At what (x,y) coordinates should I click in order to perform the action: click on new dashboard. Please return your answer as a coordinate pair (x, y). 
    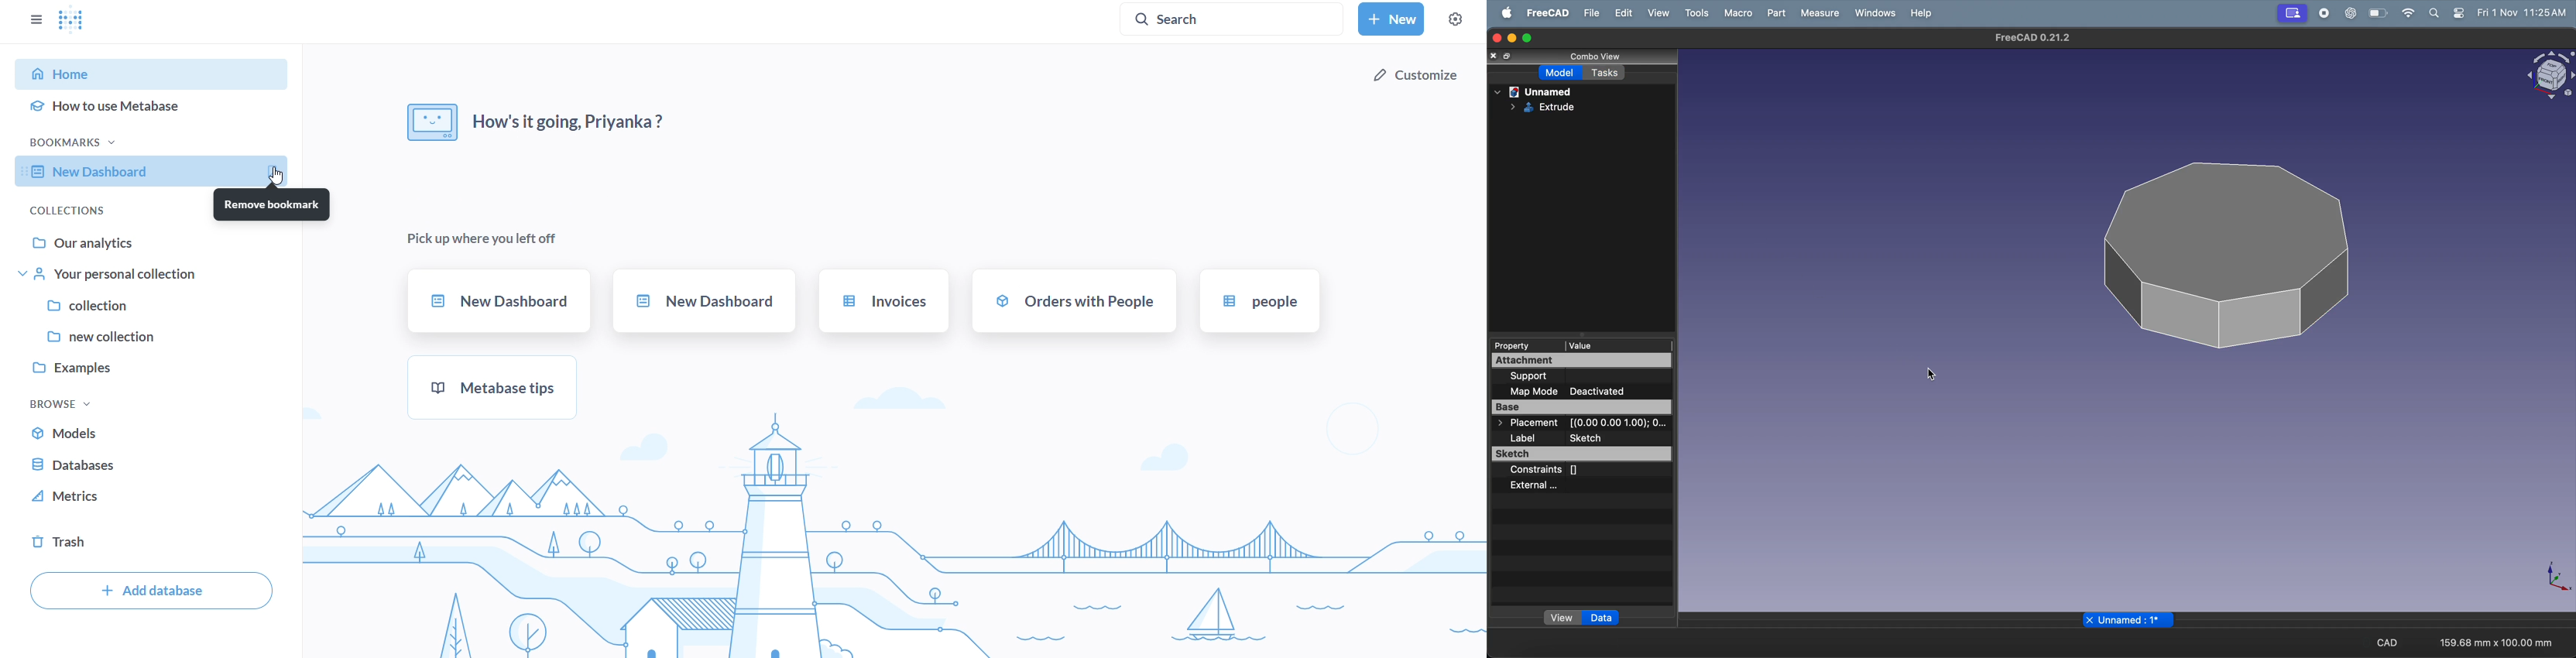
    Looking at the image, I should click on (499, 301).